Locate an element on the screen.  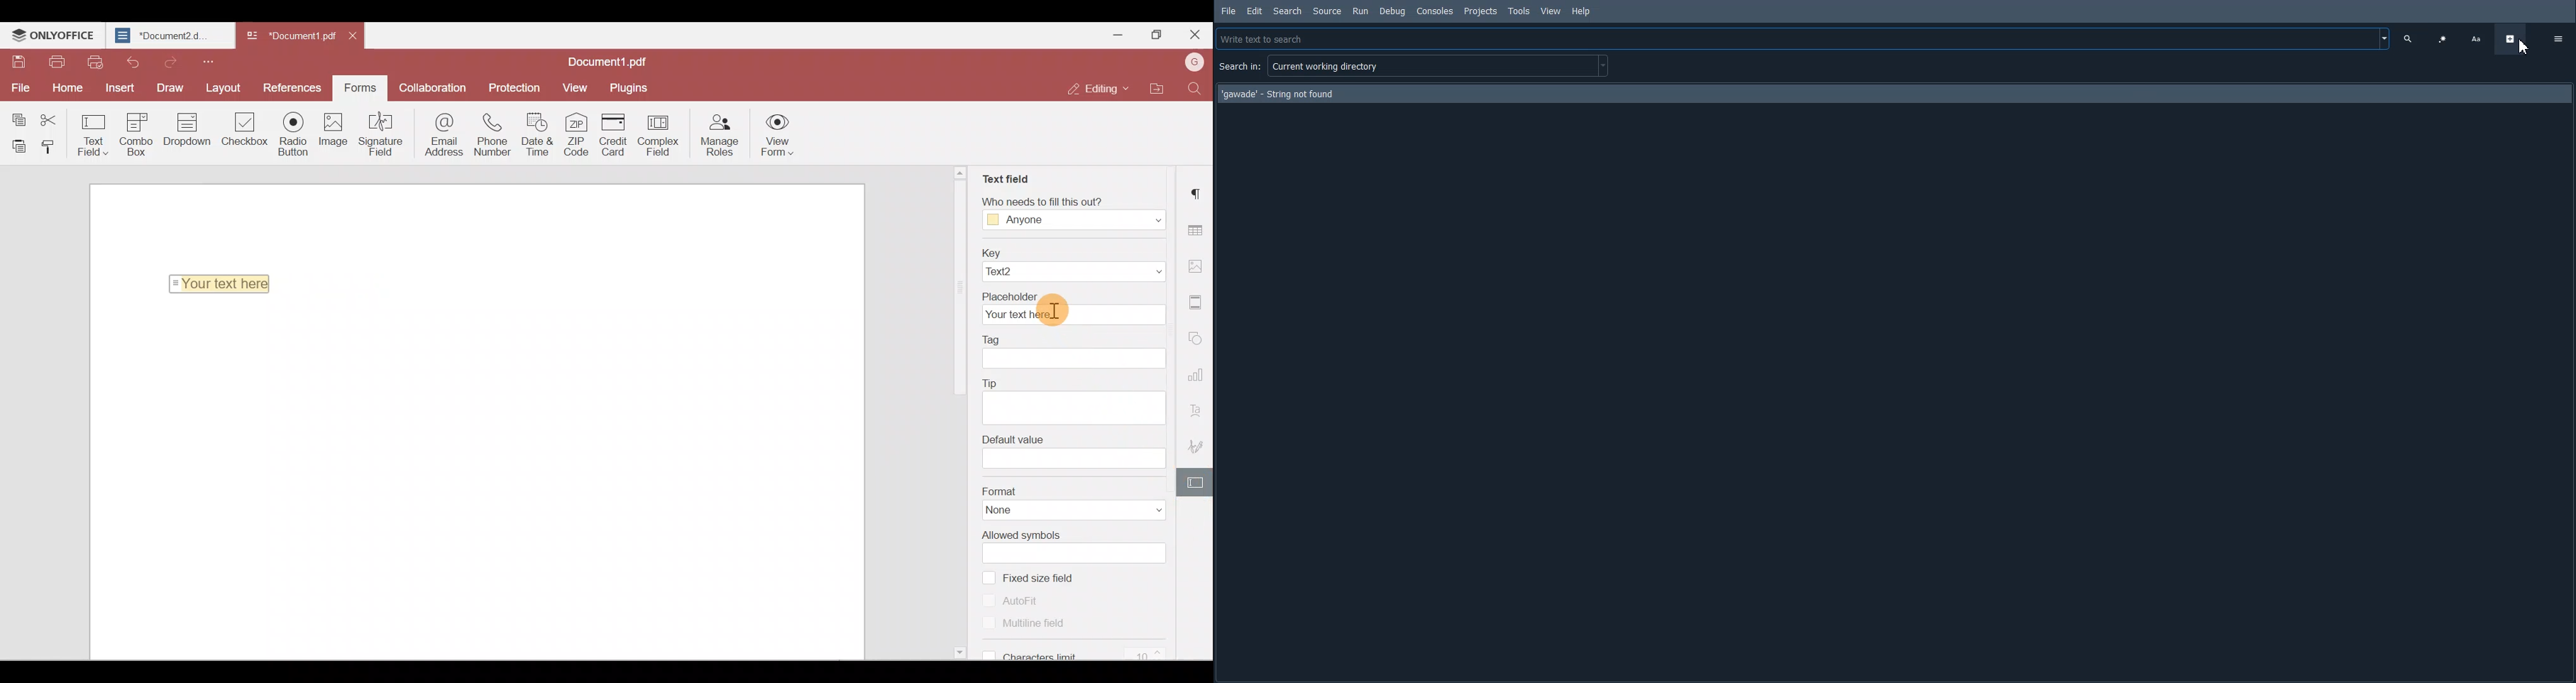
Scroll bar is located at coordinates (962, 415).